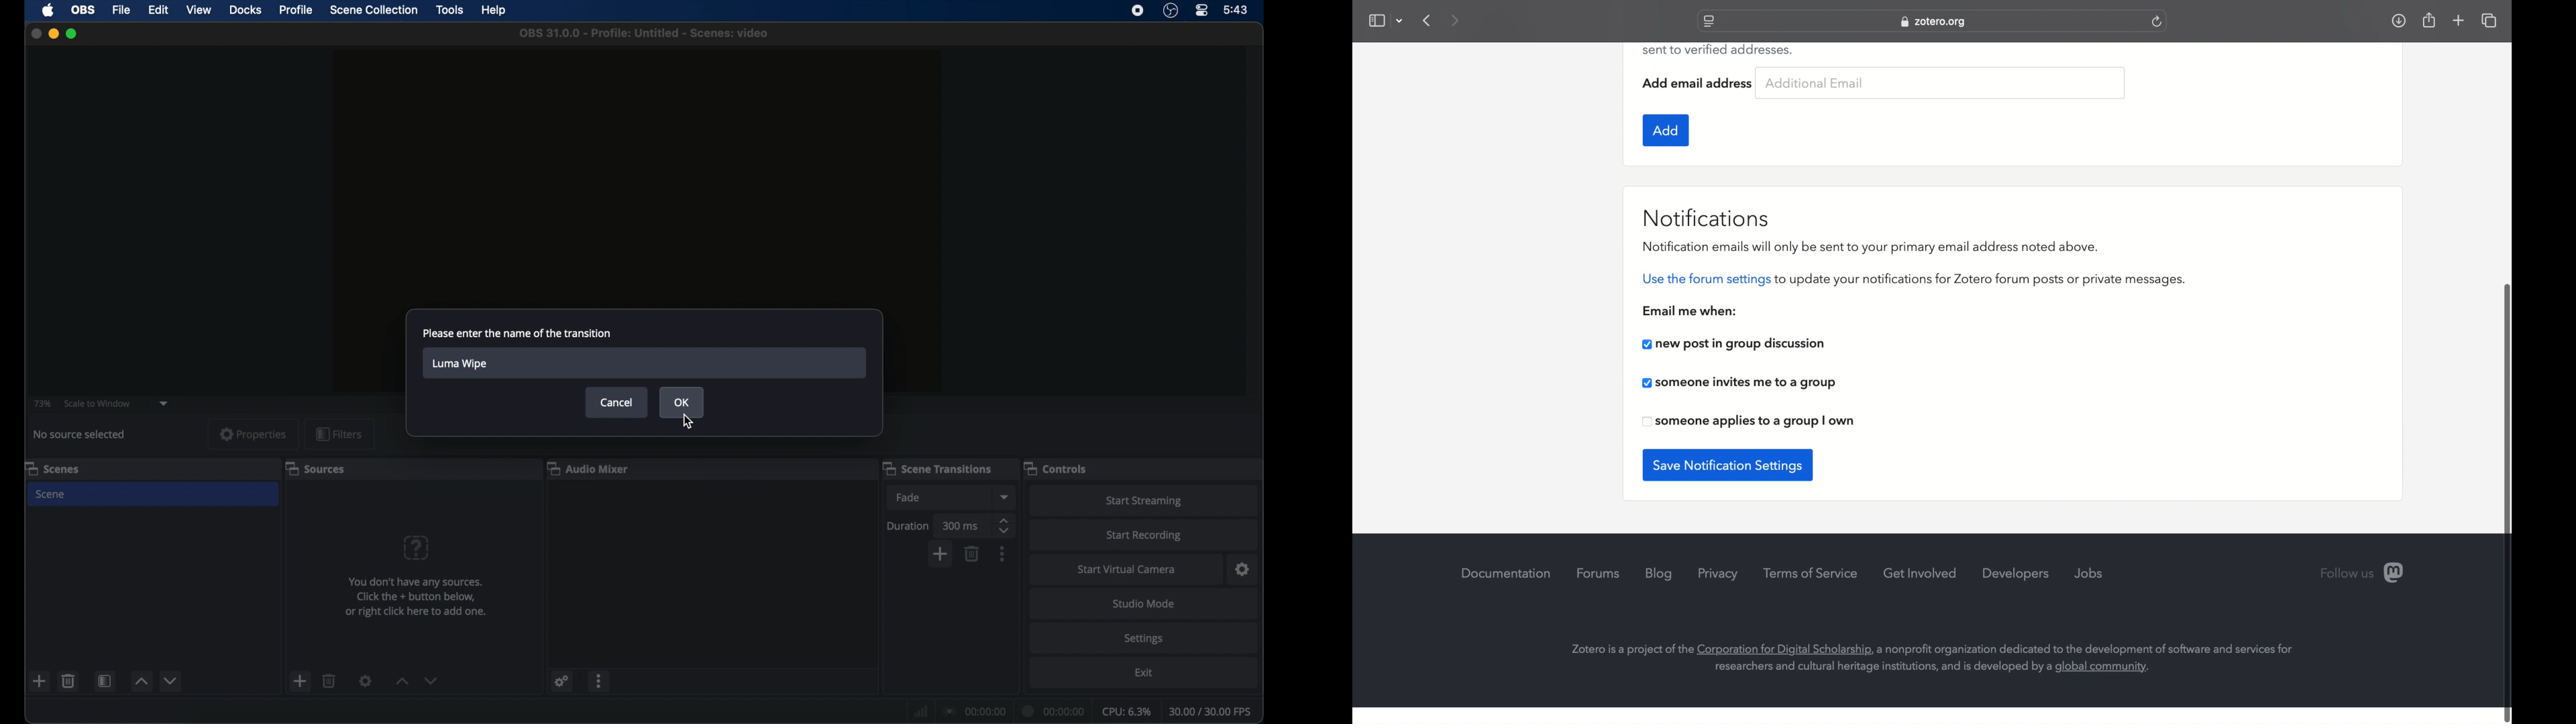 This screenshot has height=728, width=2576. What do you see at coordinates (1004, 496) in the screenshot?
I see `dropdown` at bounding box center [1004, 496].